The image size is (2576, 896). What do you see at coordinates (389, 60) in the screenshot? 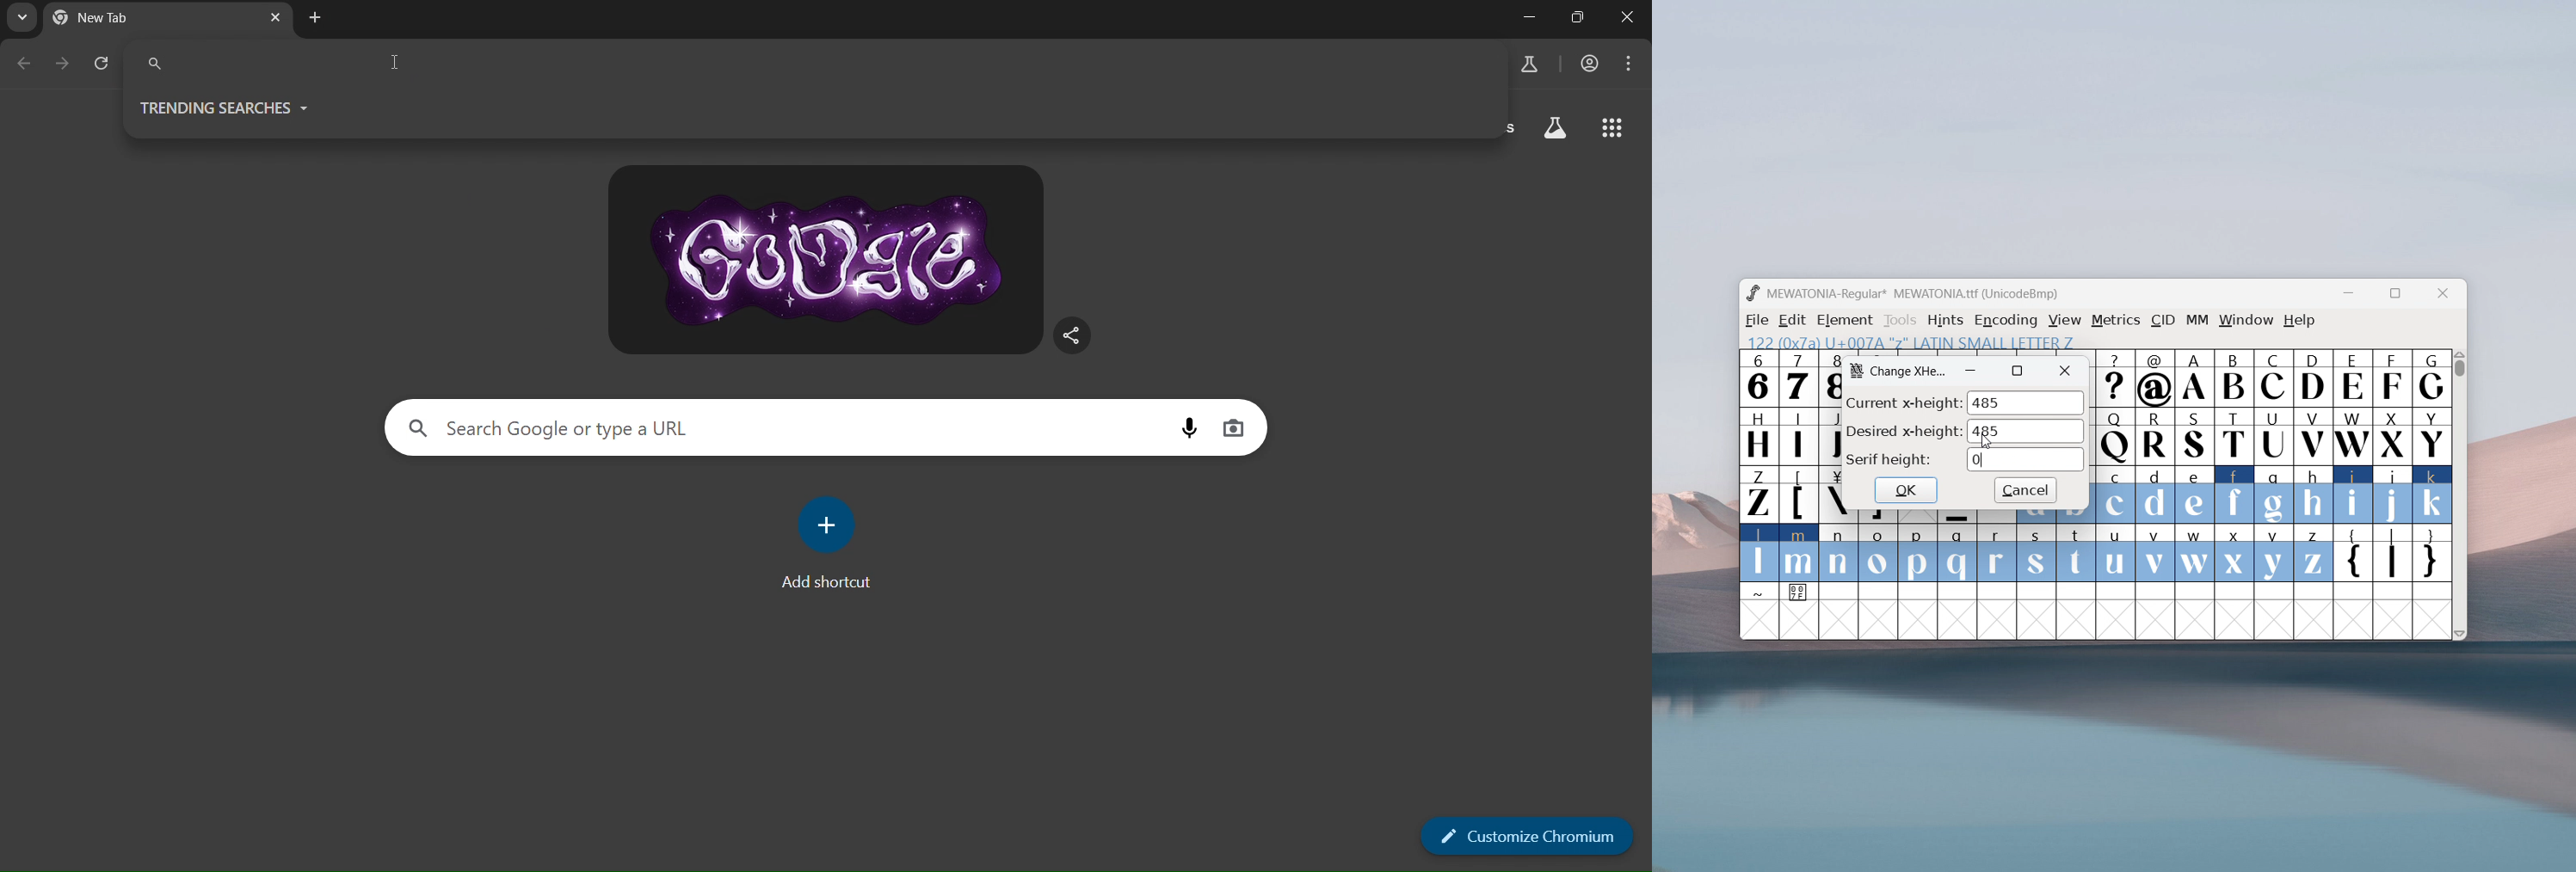
I see `text cursor` at bounding box center [389, 60].